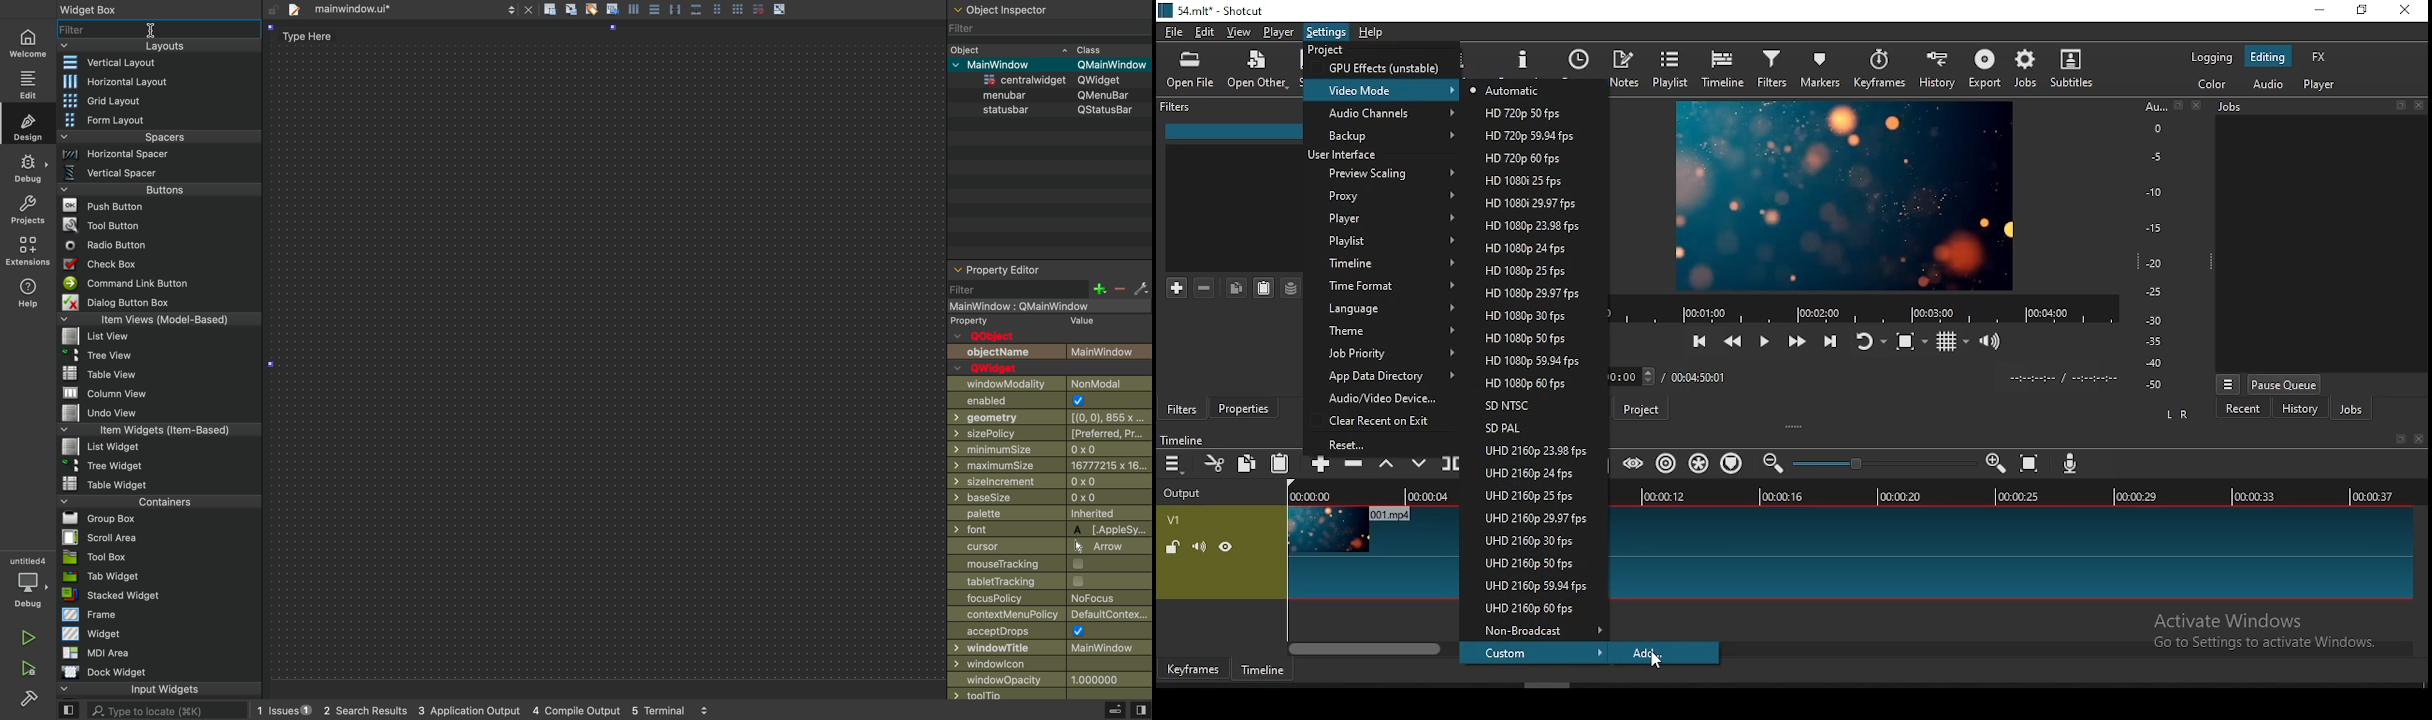 This screenshot has width=2436, height=728. Describe the element at coordinates (1383, 422) in the screenshot. I see `clear recent on exit` at that location.